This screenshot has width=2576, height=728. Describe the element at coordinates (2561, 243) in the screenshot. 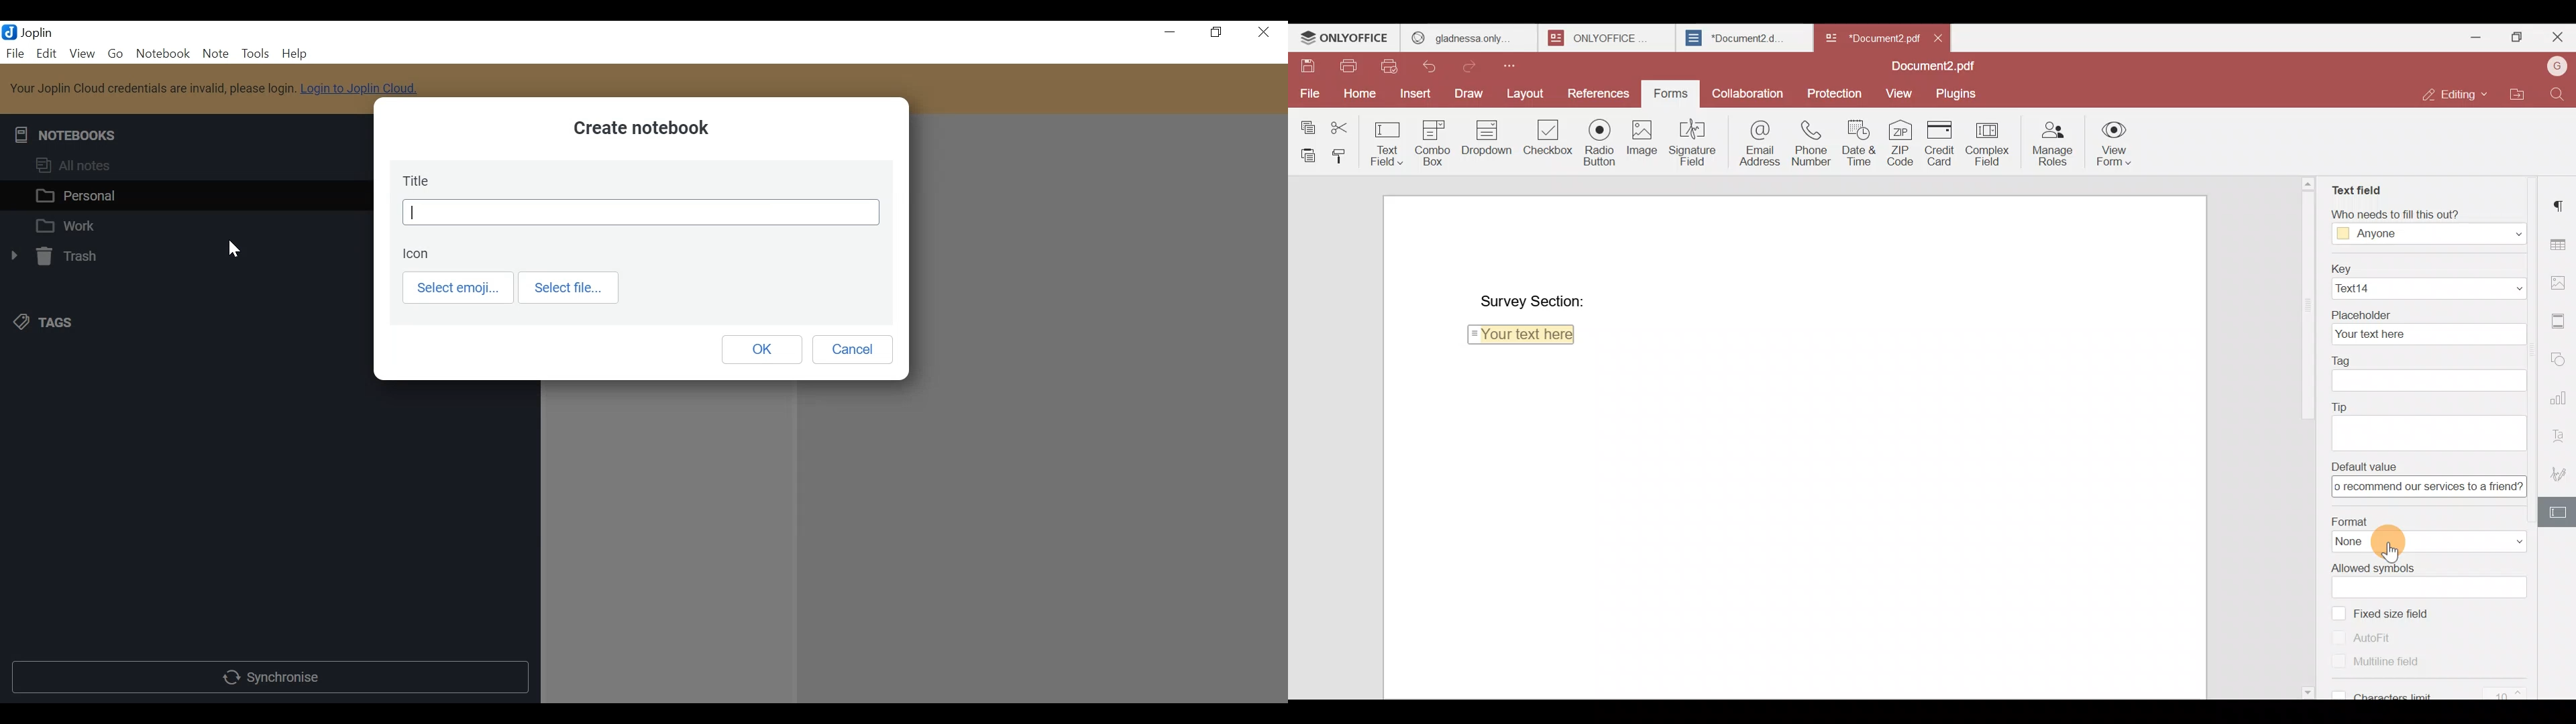

I see `Table settings` at that location.